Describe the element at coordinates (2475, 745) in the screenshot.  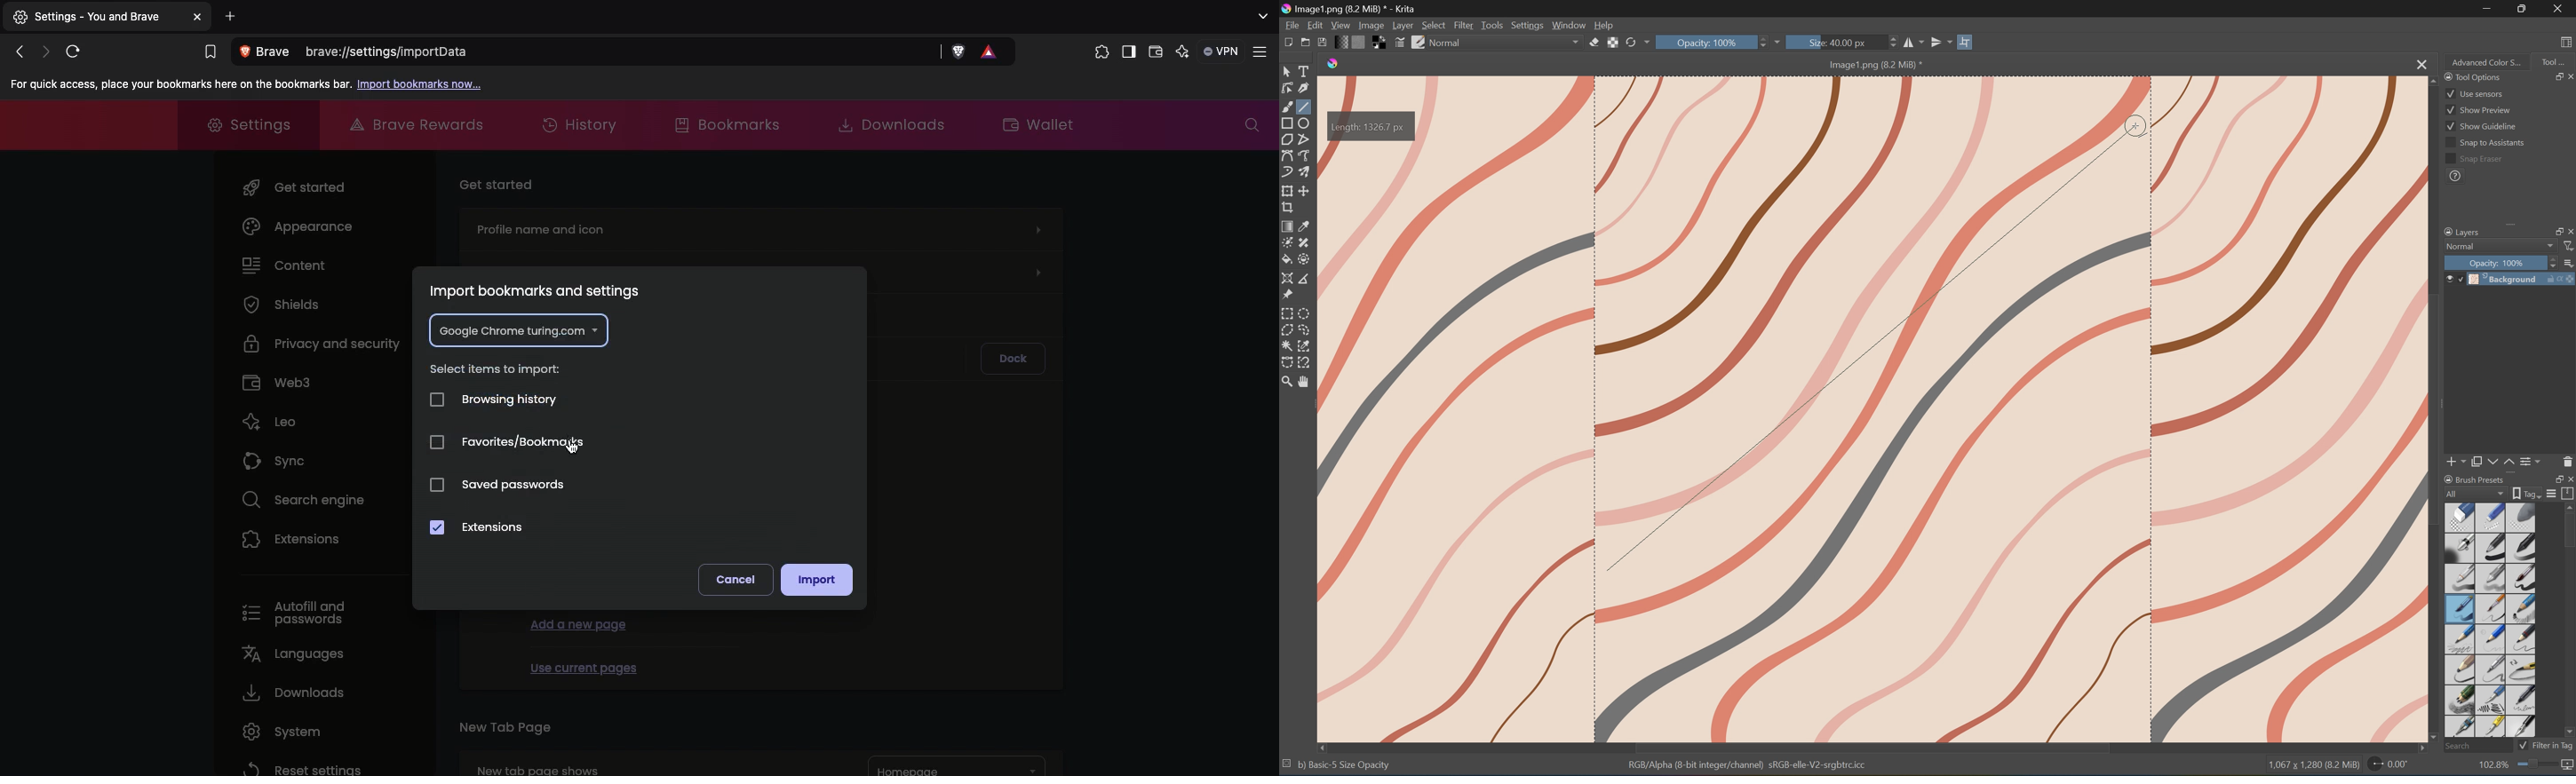
I see `Search` at that location.